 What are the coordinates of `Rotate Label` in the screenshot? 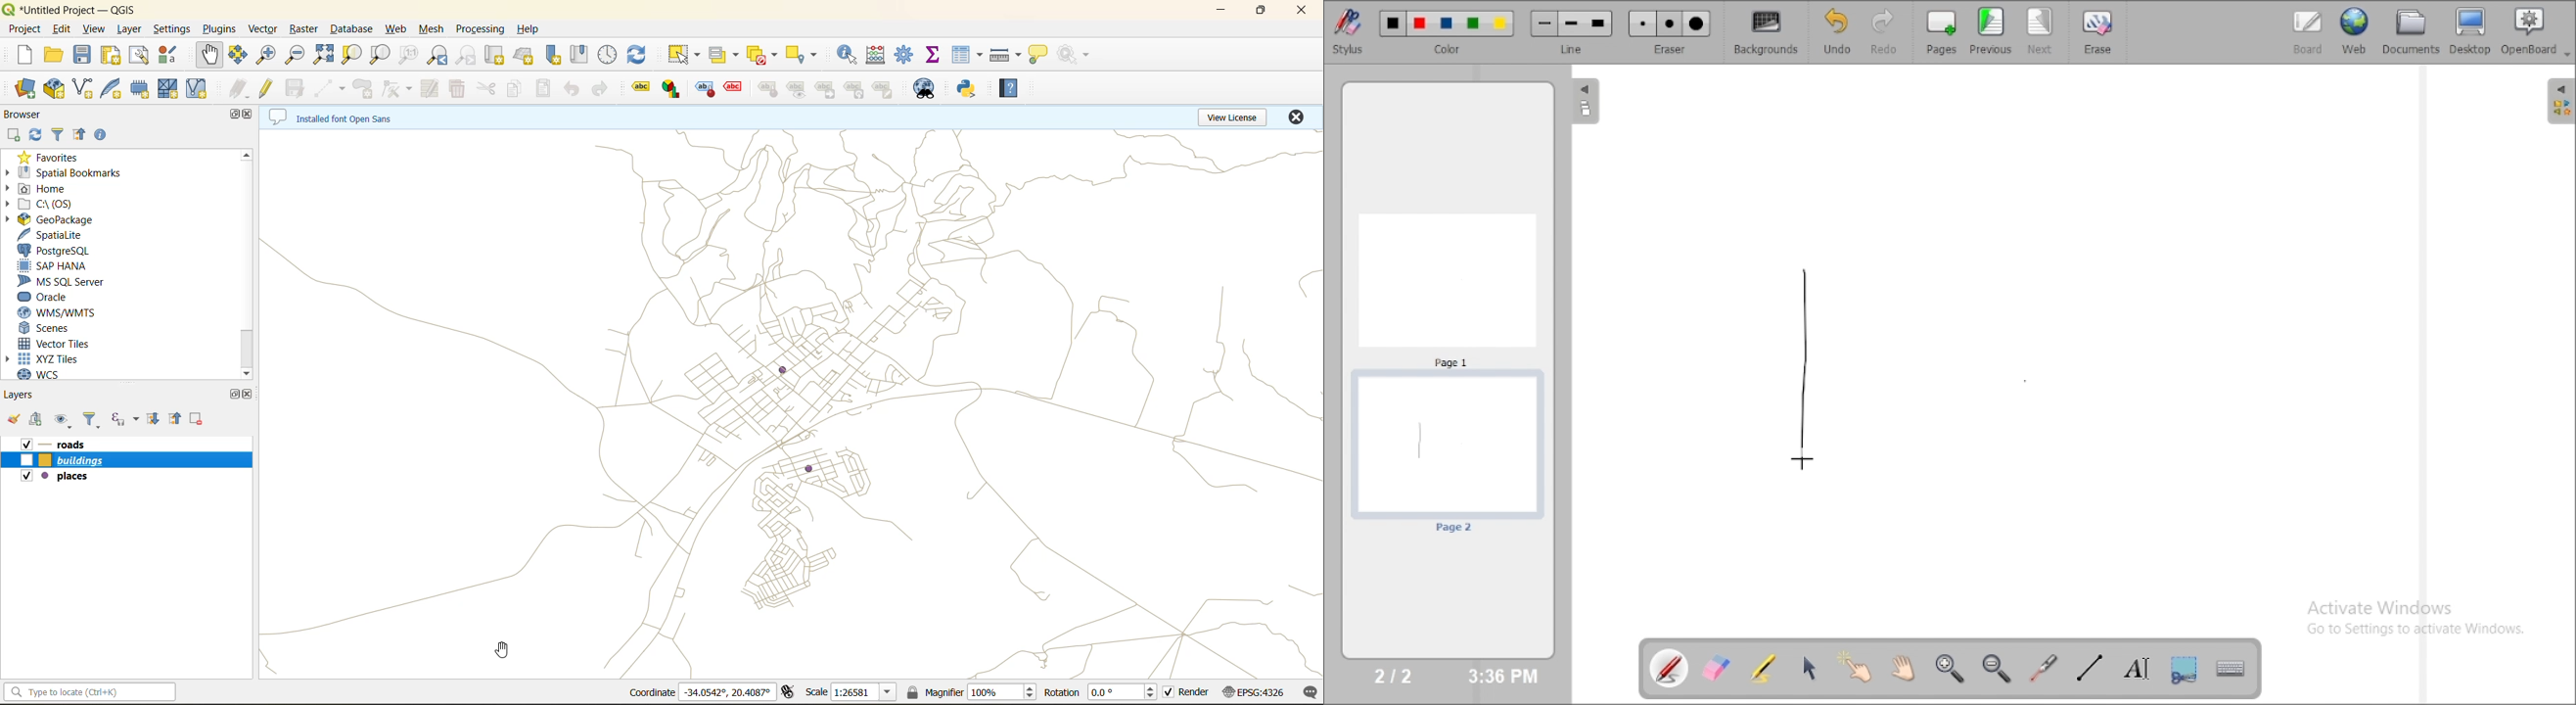 It's located at (854, 89).